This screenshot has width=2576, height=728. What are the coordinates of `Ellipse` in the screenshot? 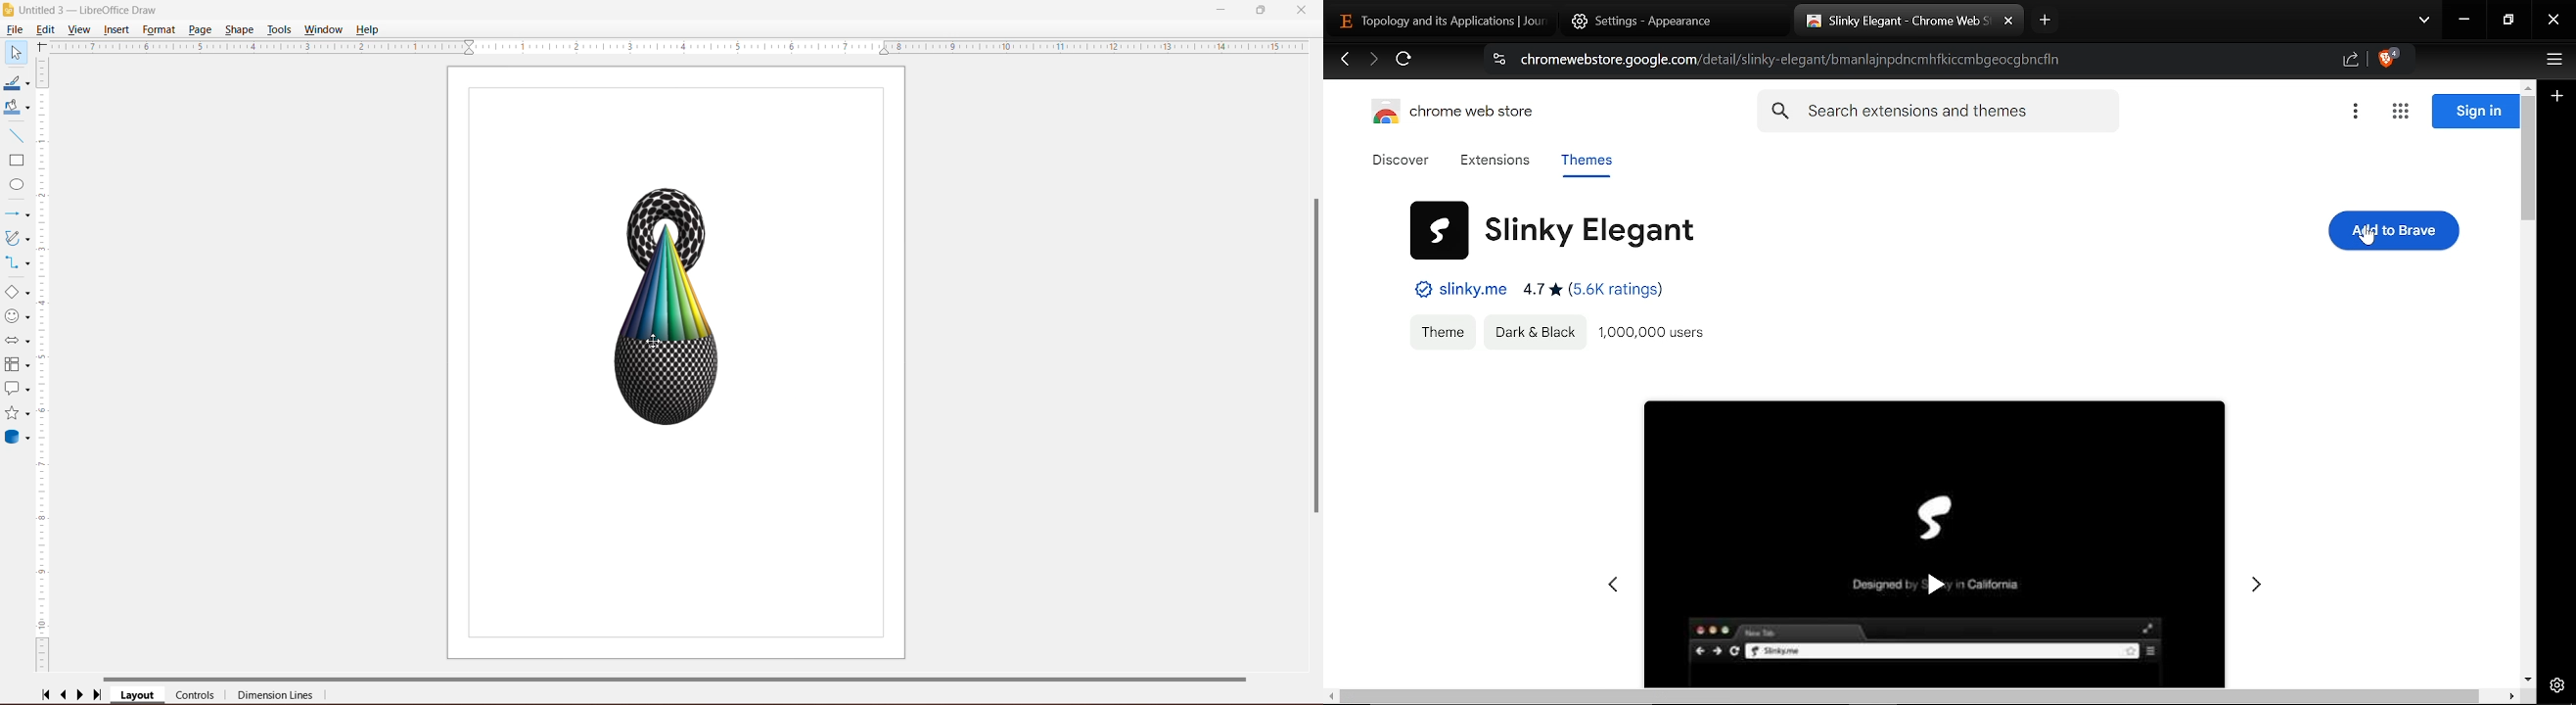 It's located at (14, 184).